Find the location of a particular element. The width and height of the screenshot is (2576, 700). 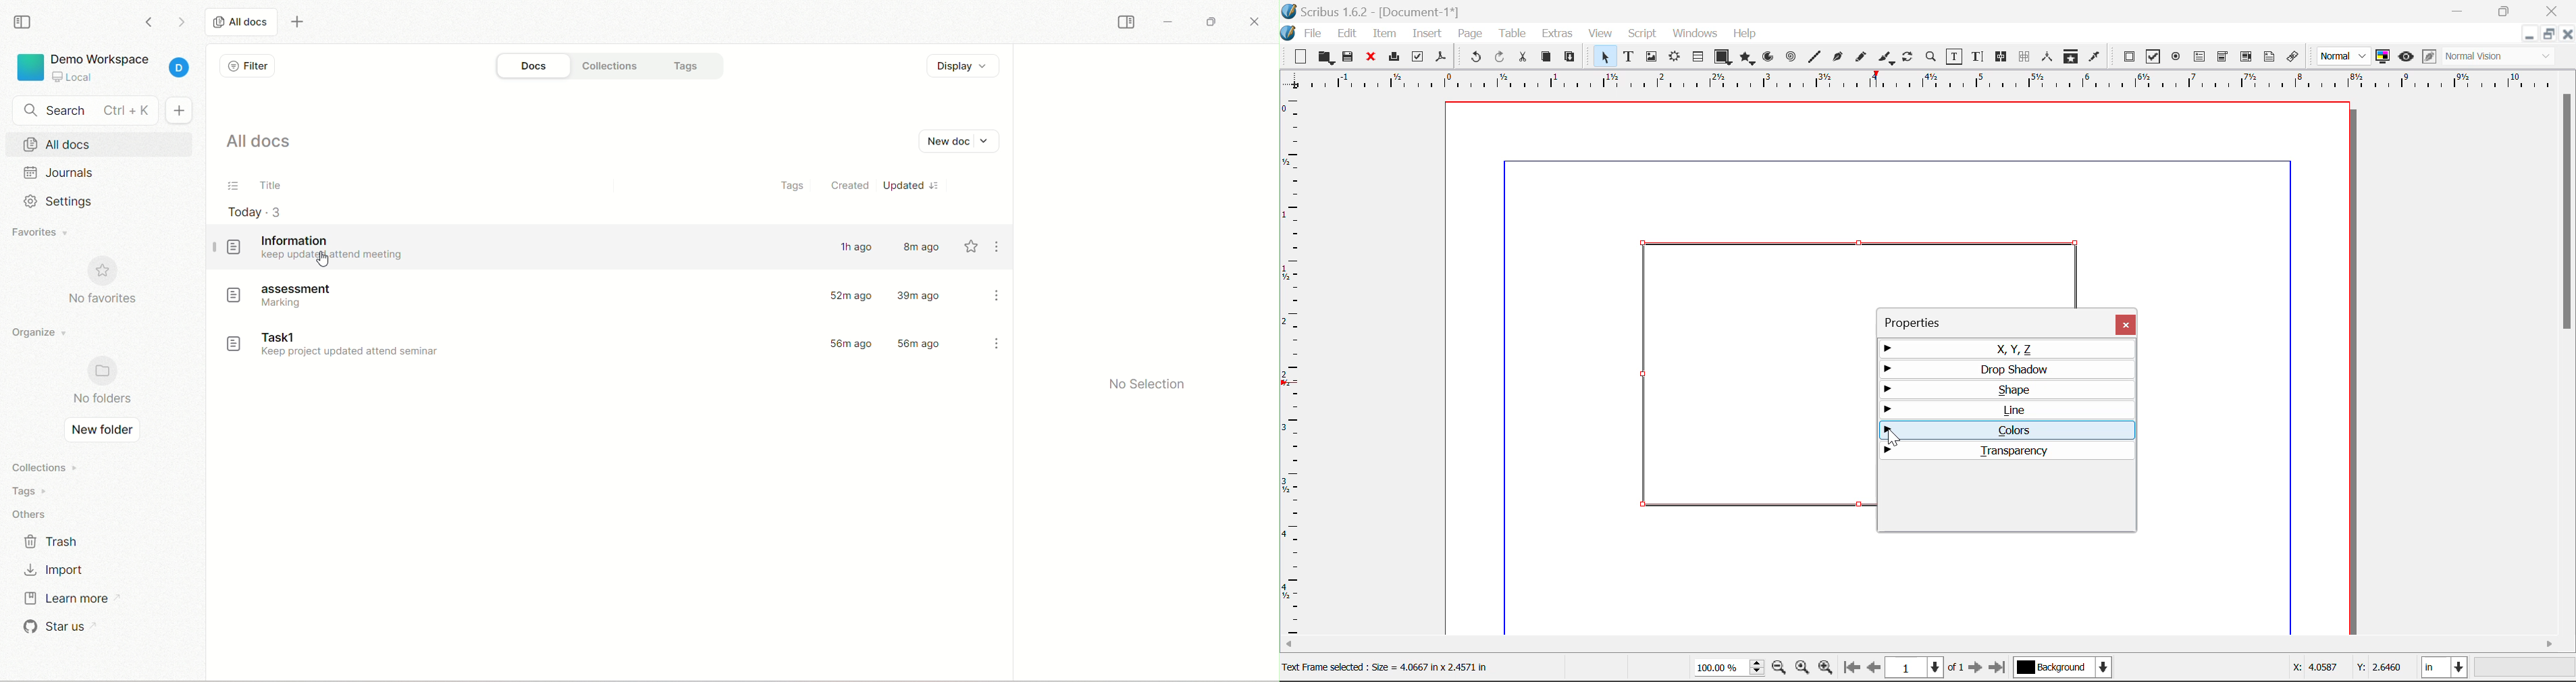

Cut is located at coordinates (1524, 57).